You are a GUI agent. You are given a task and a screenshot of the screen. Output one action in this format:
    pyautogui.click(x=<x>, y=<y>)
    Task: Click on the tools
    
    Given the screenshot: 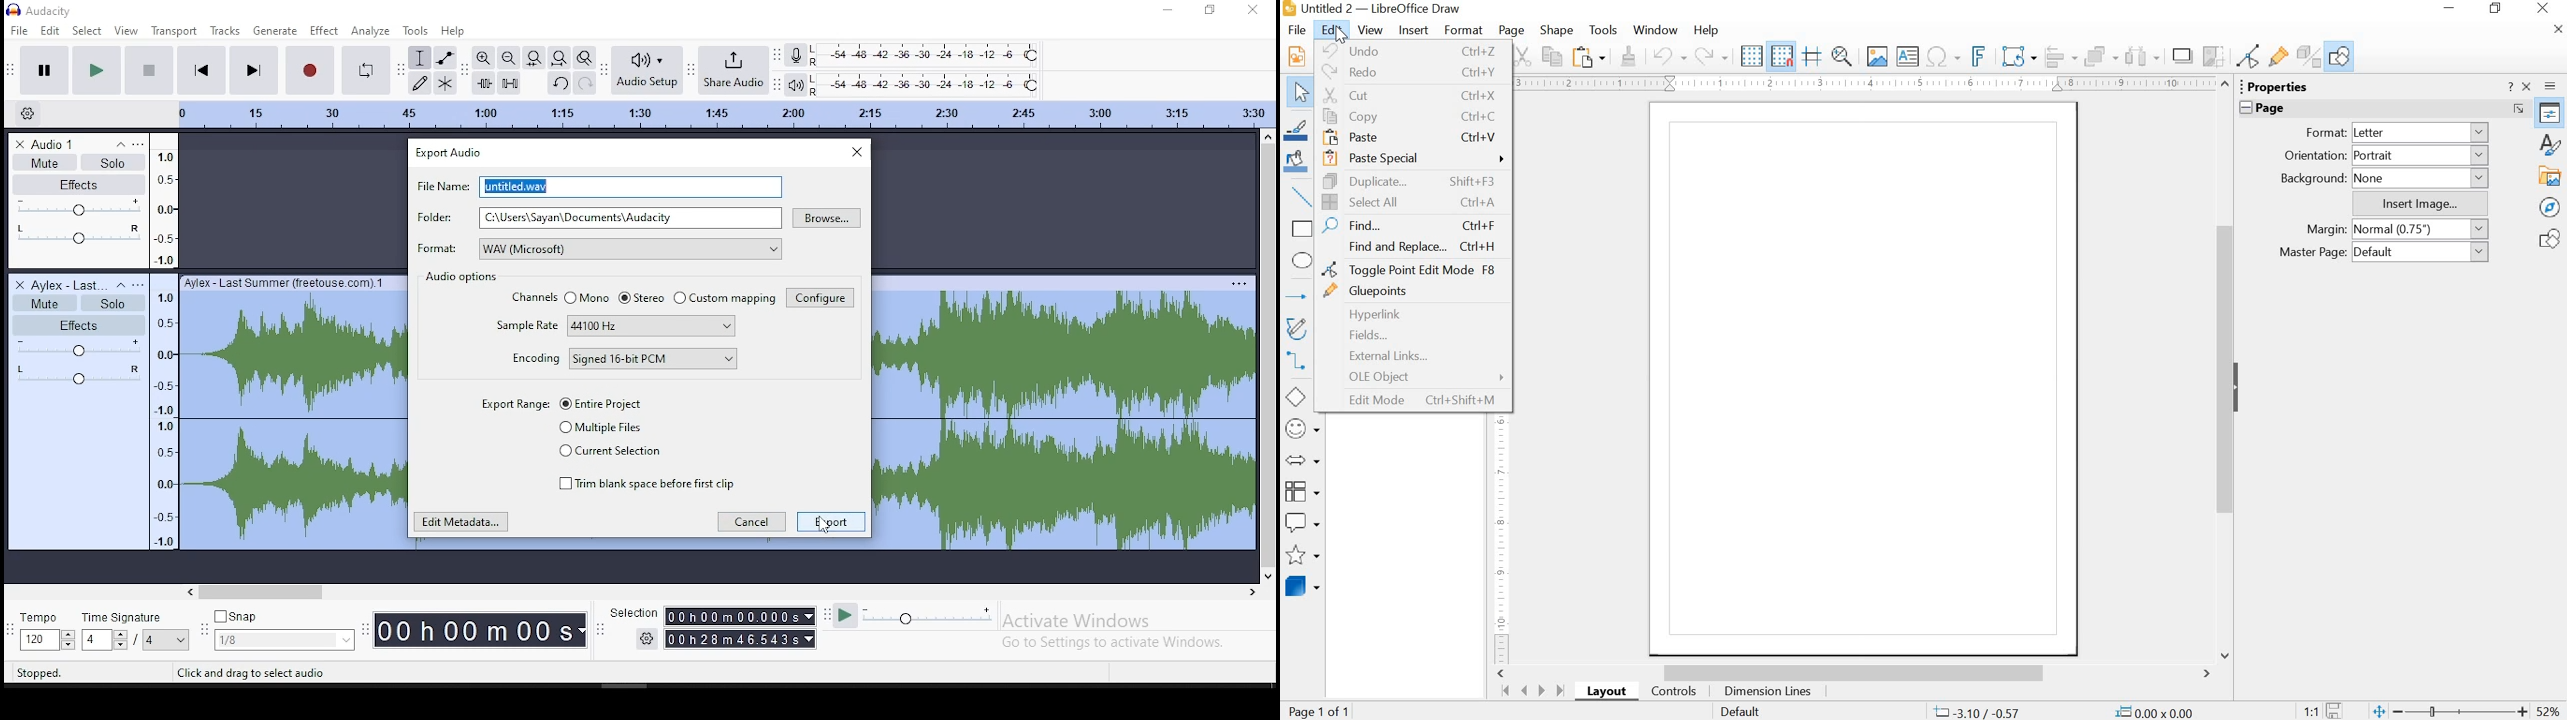 What is the action you would take?
    pyautogui.click(x=418, y=30)
    